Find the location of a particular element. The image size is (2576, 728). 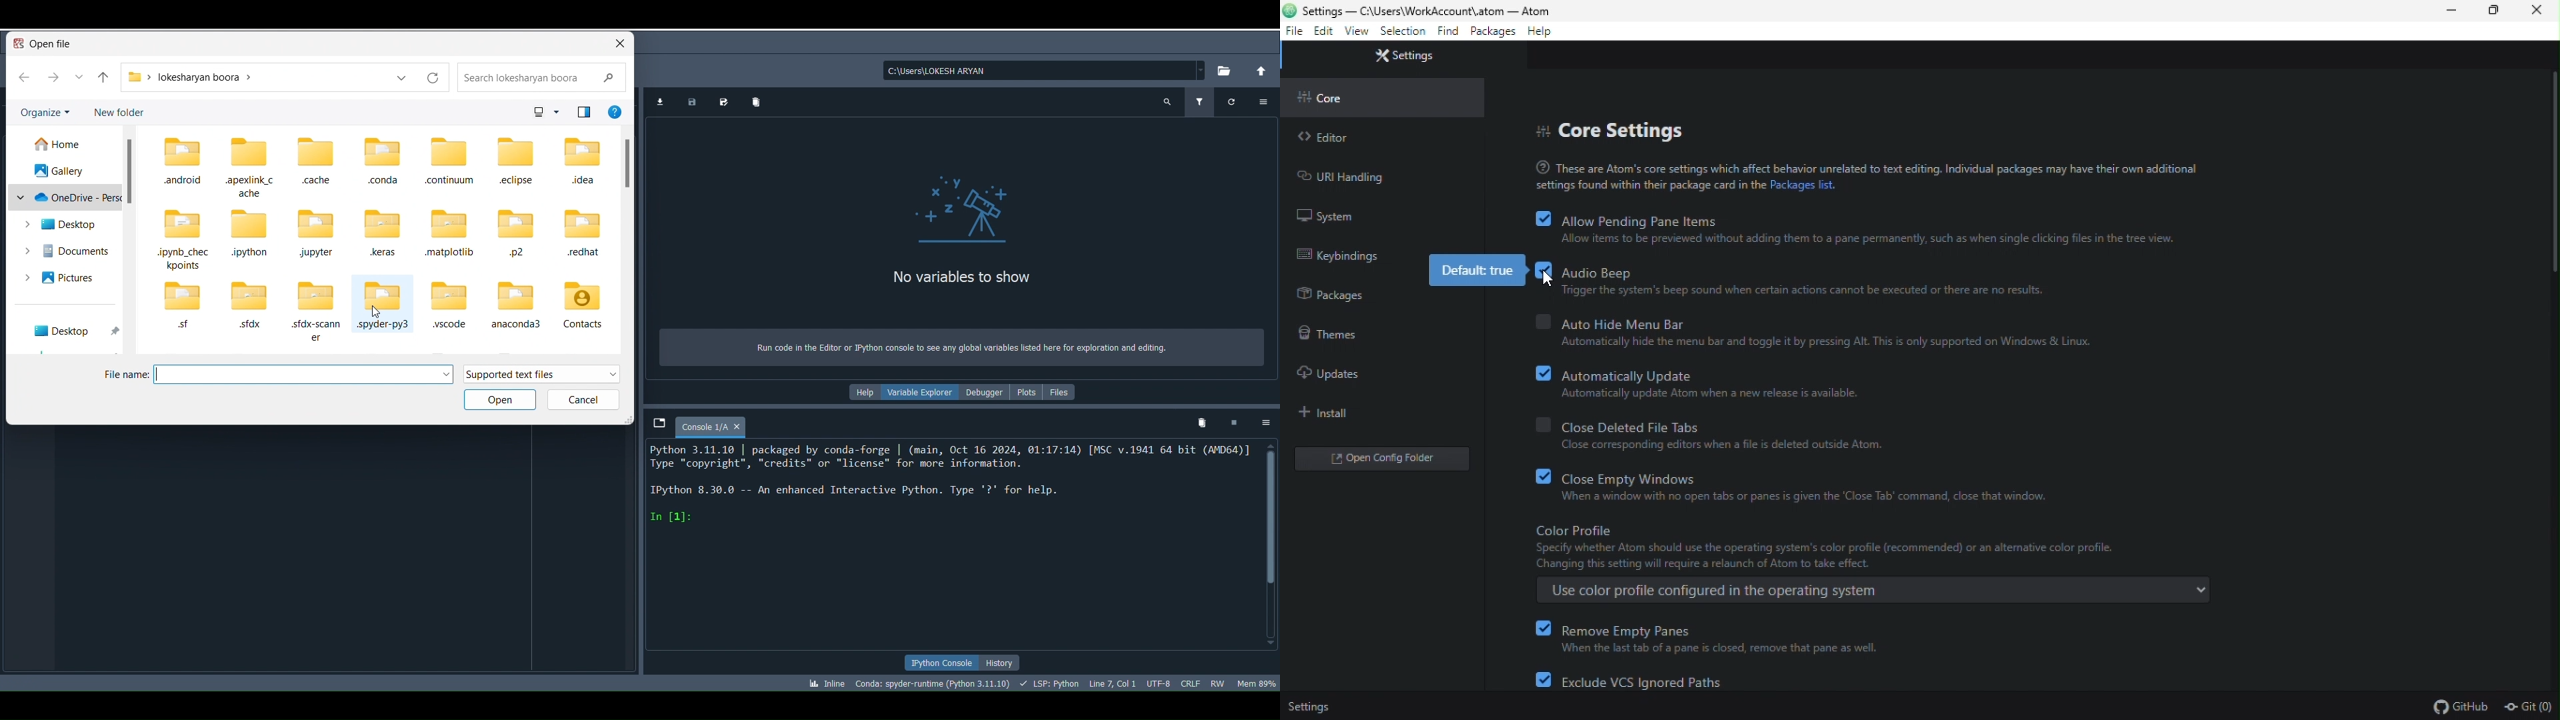

Cursor is located at coordinates (371, 311).